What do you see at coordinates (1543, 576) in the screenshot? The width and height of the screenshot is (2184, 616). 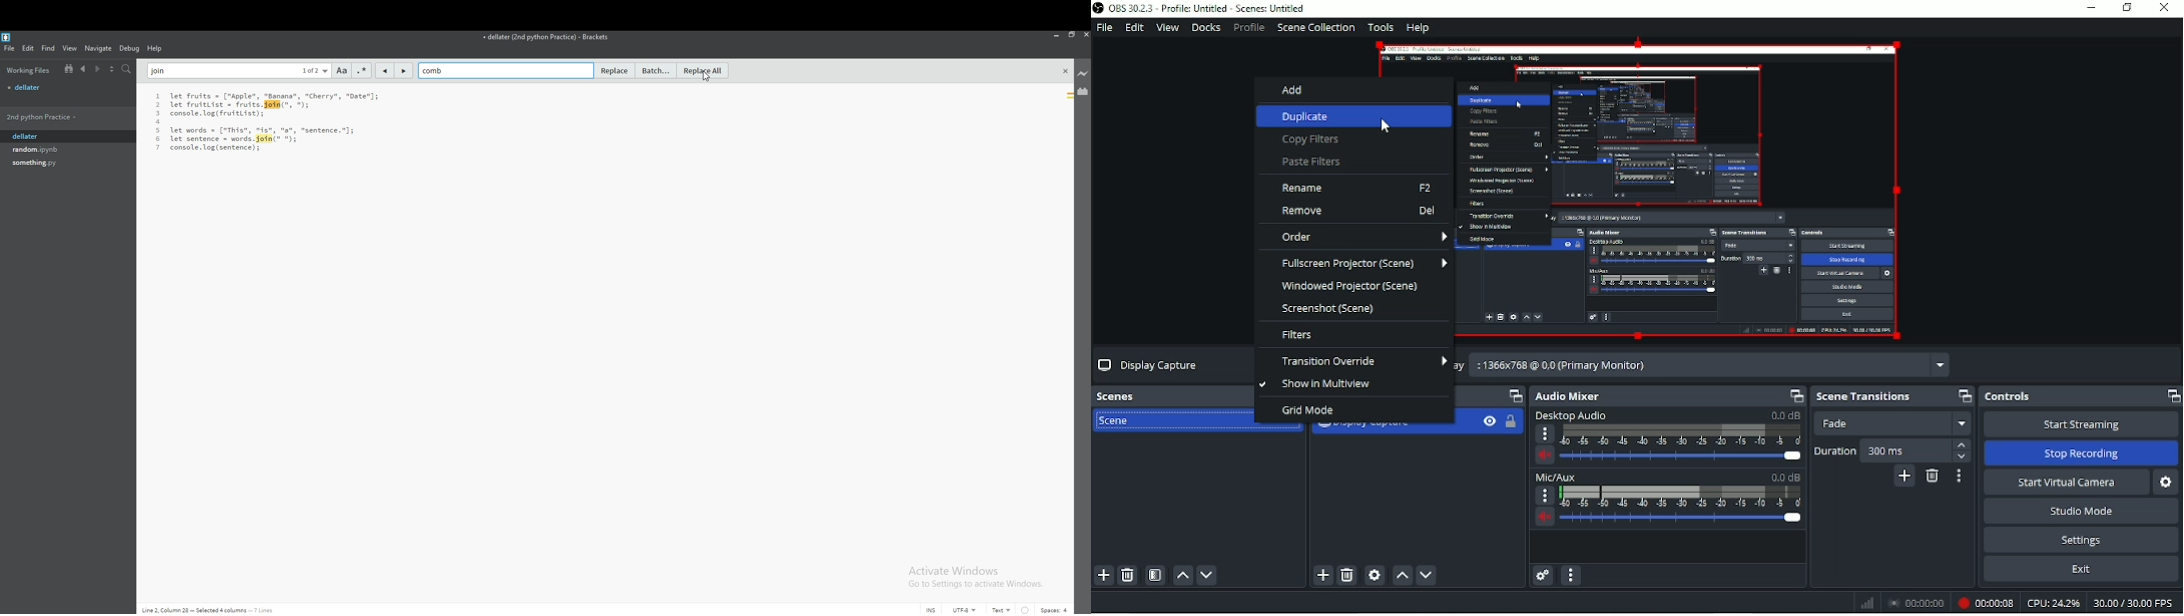 I see `Advanced audio properties` at bounding box center [1543, 576].